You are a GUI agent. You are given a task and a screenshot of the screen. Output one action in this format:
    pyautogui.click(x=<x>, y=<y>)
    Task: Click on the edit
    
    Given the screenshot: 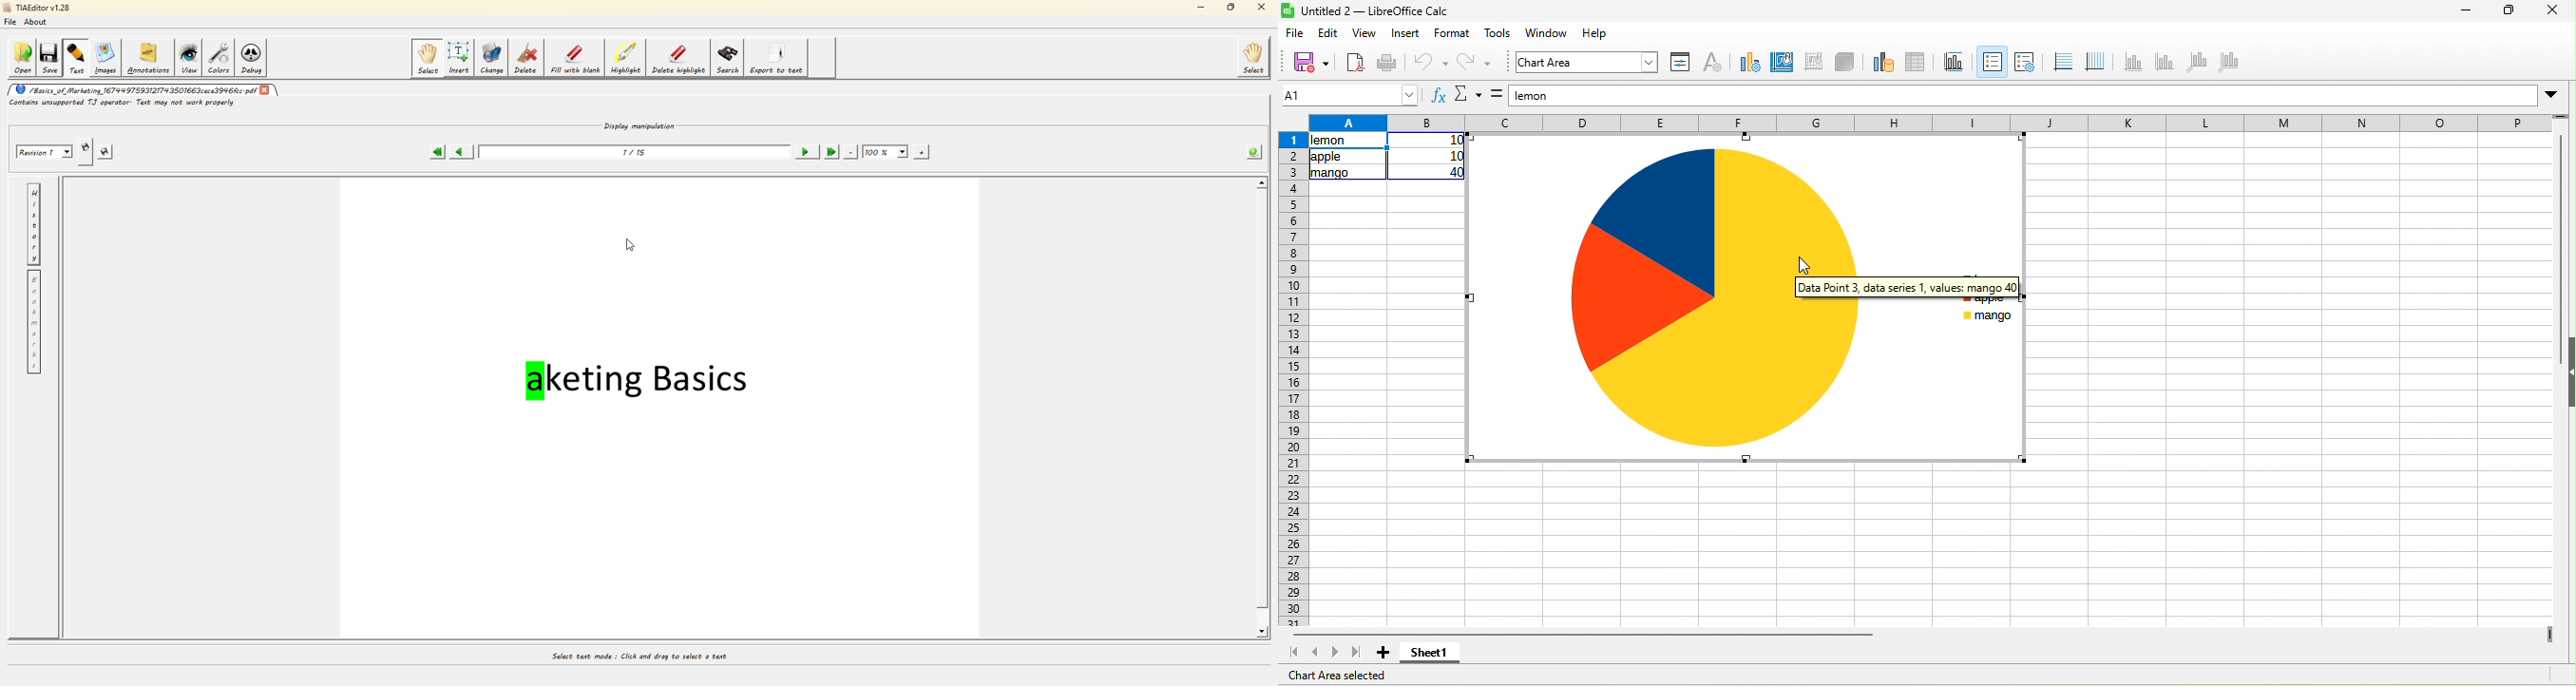 What is the action you would take?
    pyautogui.click(x=1327, y=35)
    